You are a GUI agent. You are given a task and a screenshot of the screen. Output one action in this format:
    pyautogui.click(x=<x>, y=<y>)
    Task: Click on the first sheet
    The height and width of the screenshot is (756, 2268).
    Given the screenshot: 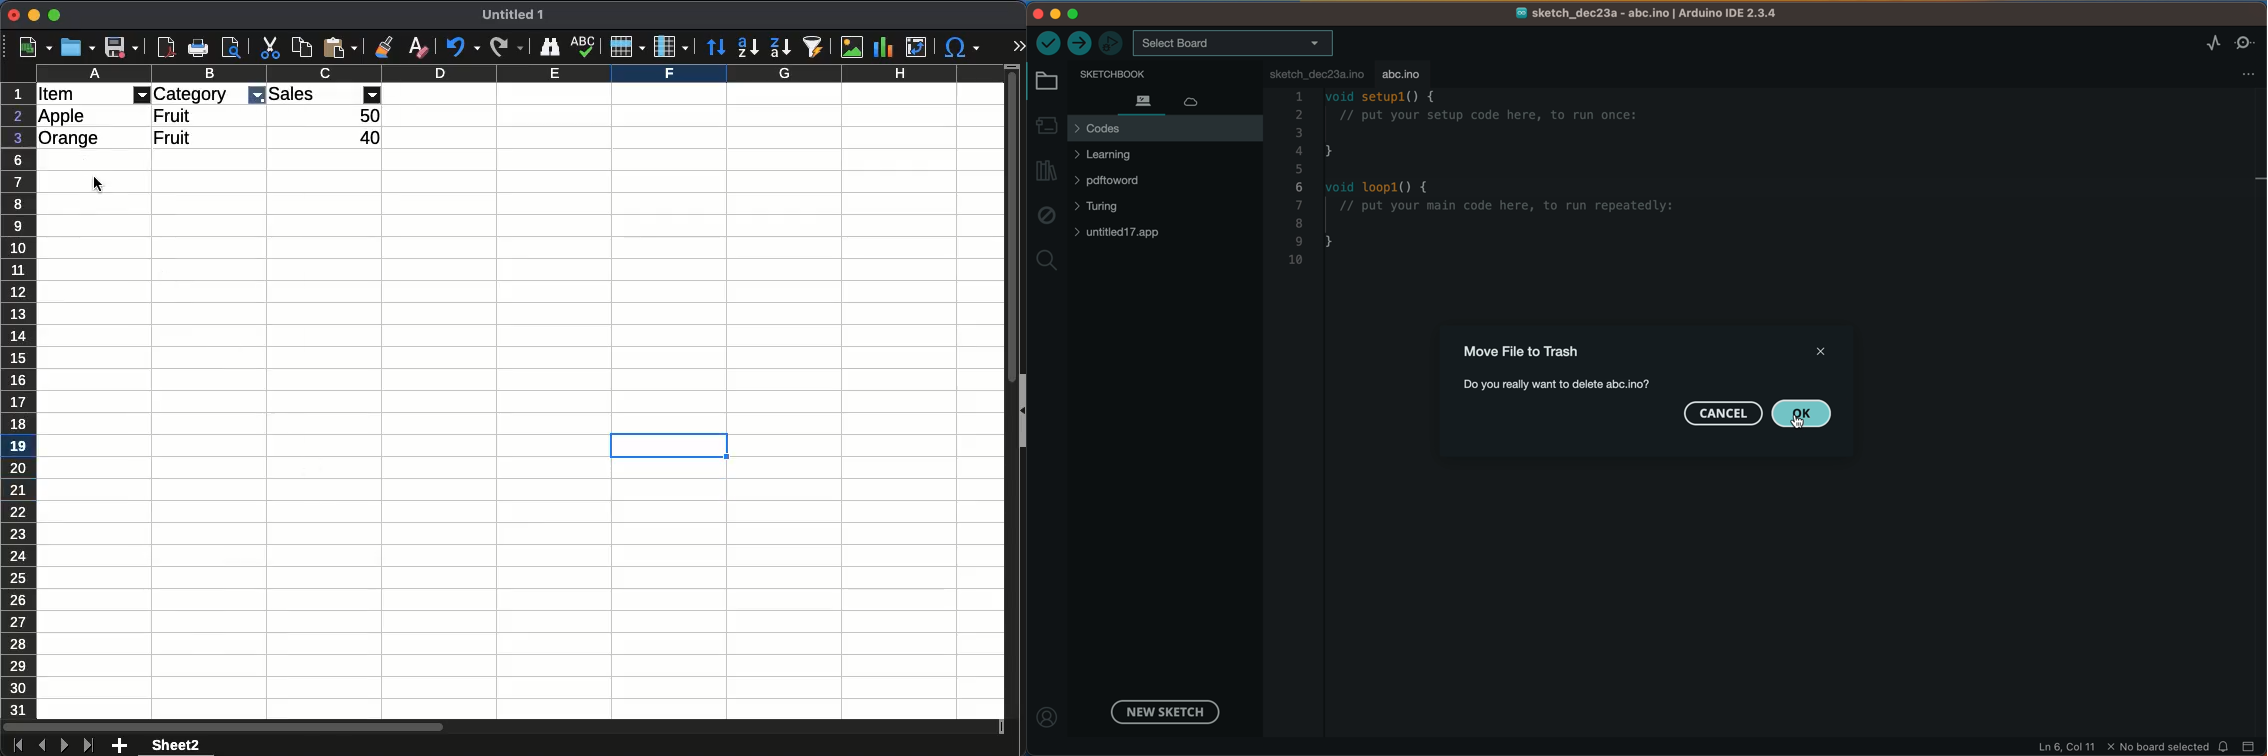 What is the action you would take?
    pyautogui.click(x=17, y=746)
    